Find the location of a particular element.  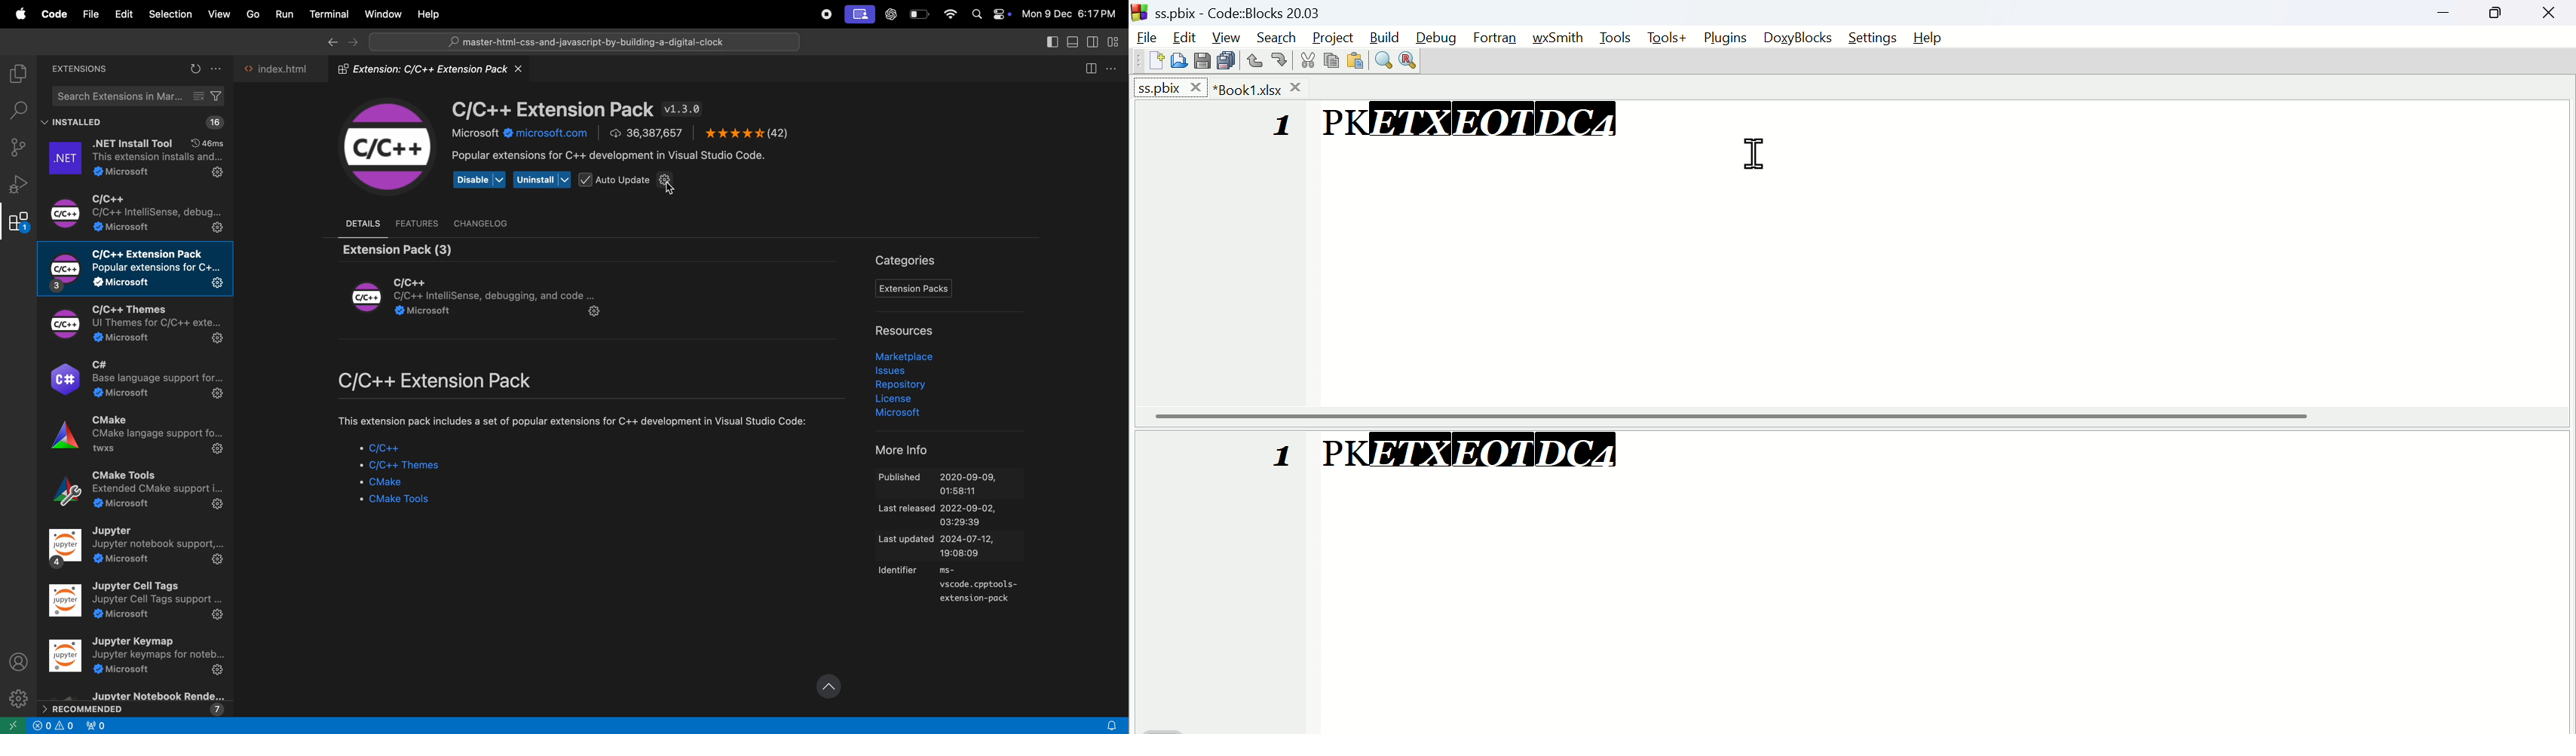

line number: 1 is located at coordinates (1284, 458).